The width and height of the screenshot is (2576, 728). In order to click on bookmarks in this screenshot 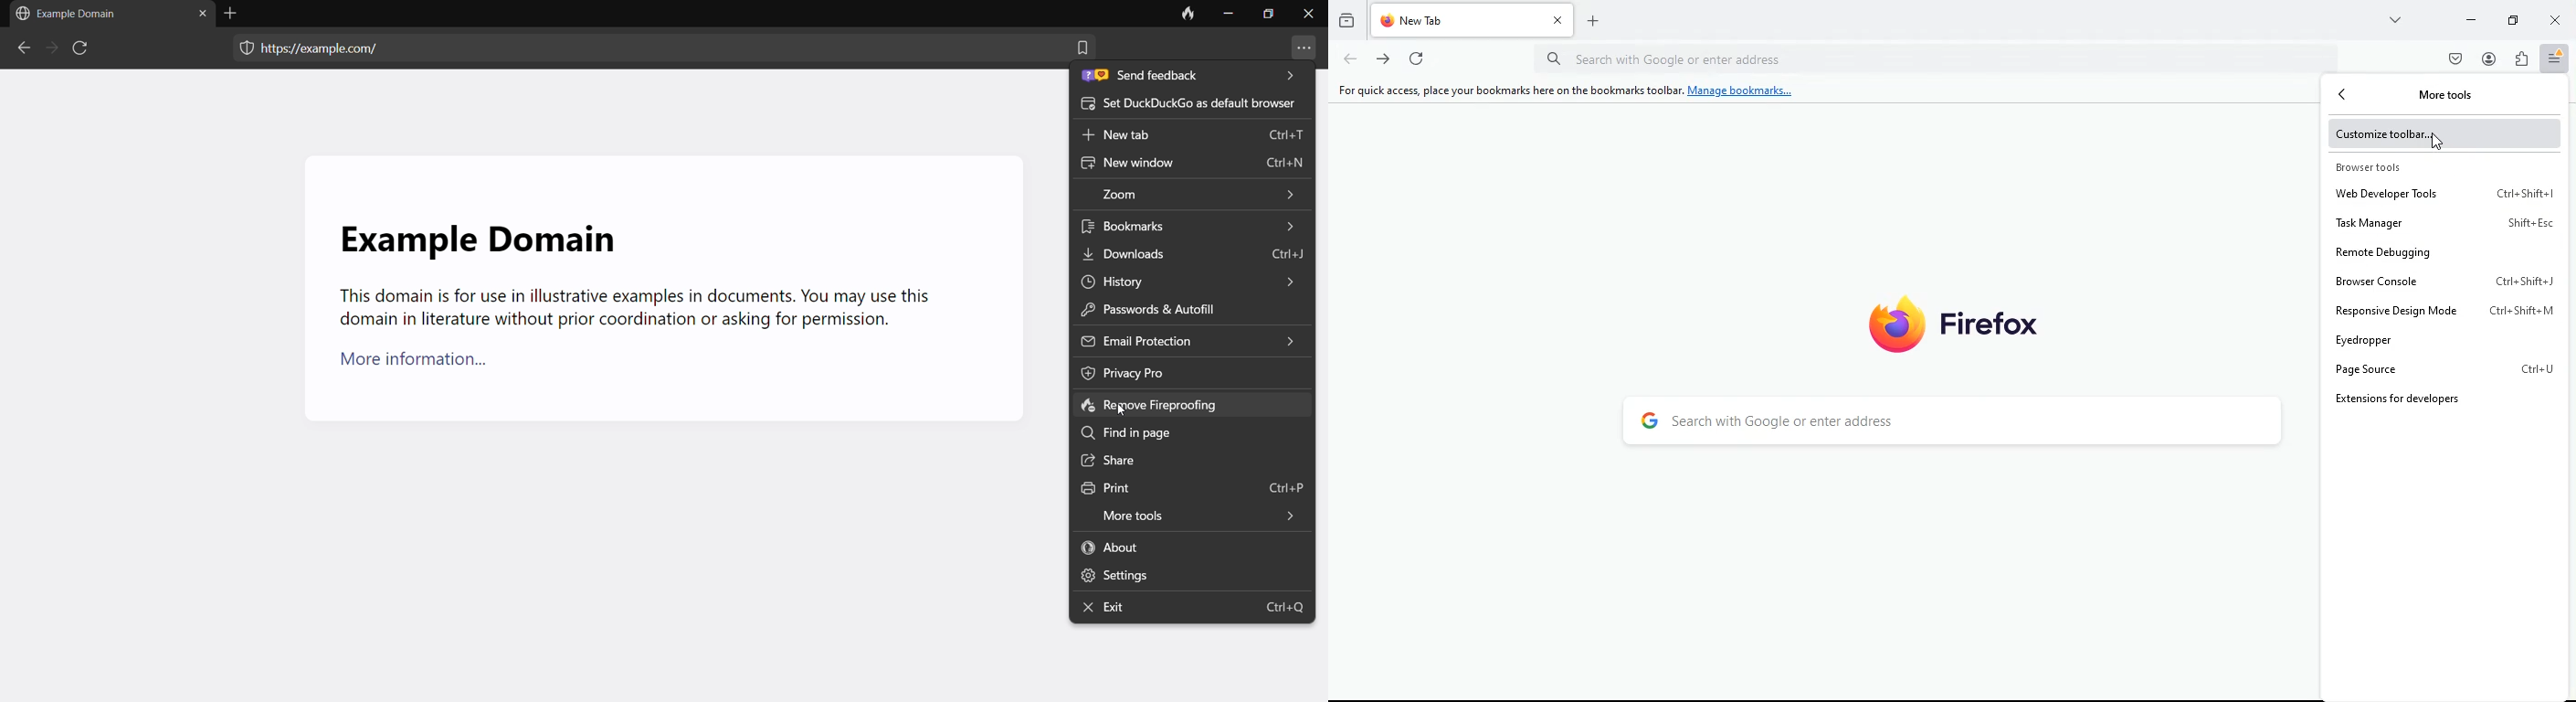, I will do `click(1194, 226)`.